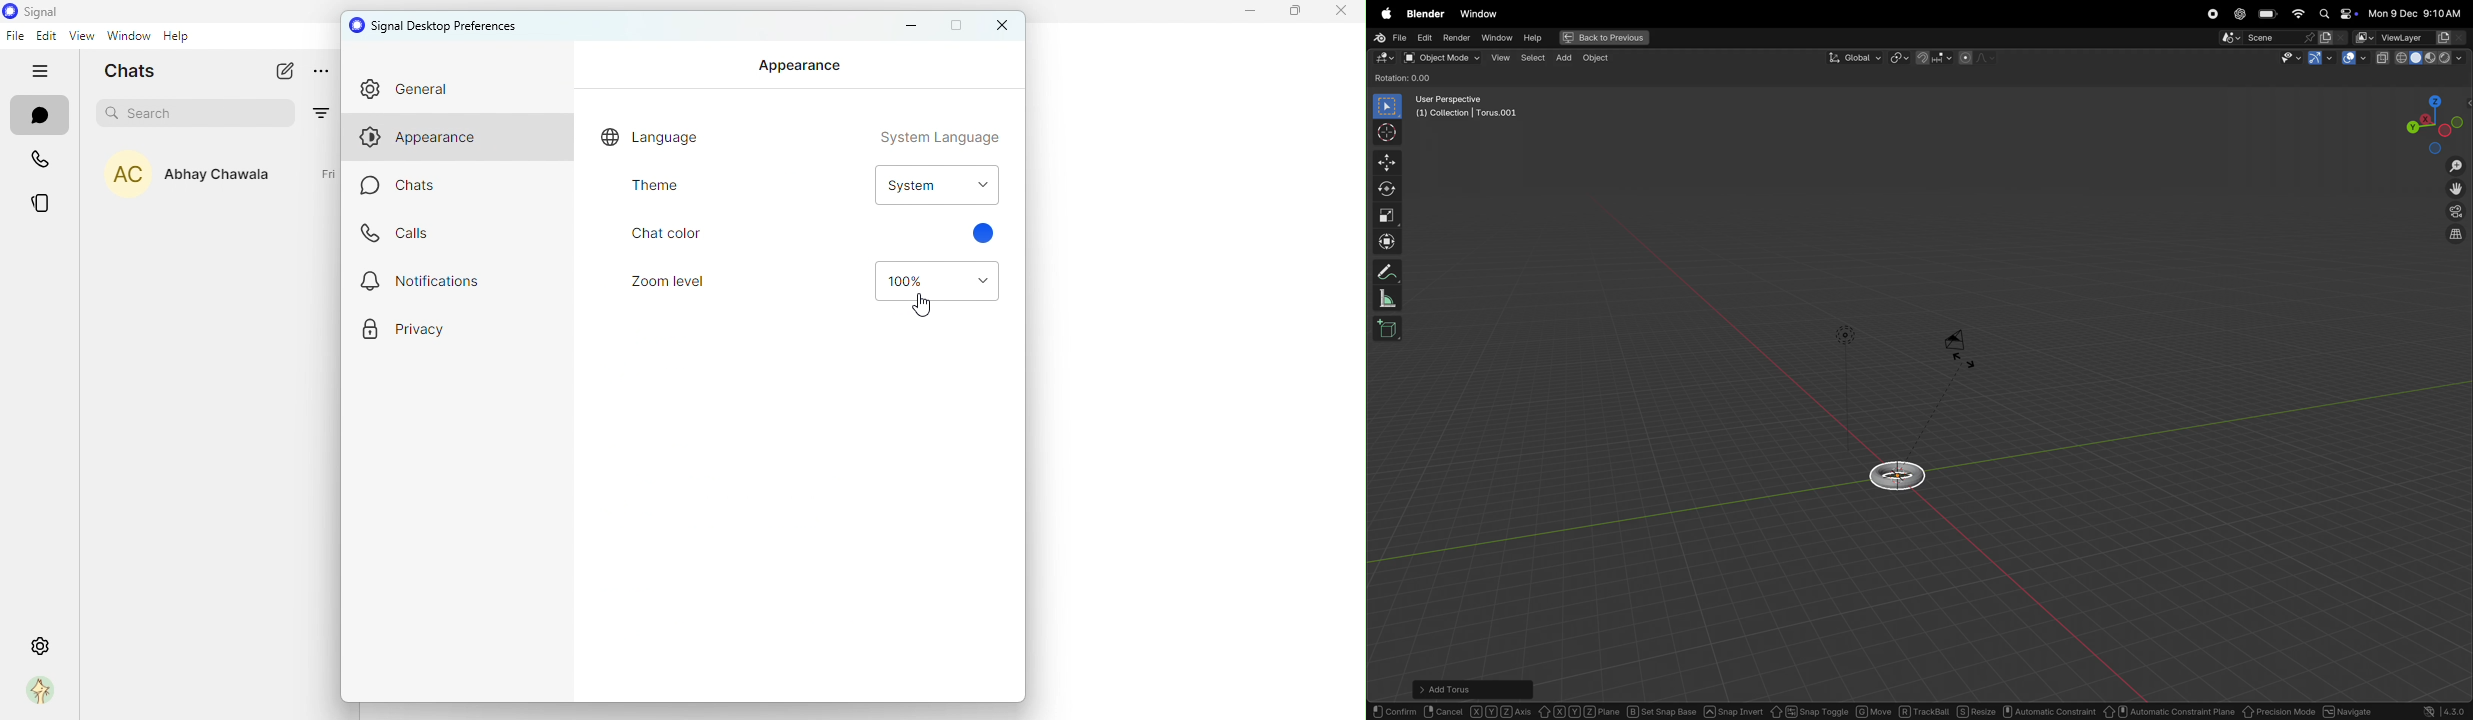 This screenshot has width=2492, height=728. I want to click on Zoom level, so click(655, 285).